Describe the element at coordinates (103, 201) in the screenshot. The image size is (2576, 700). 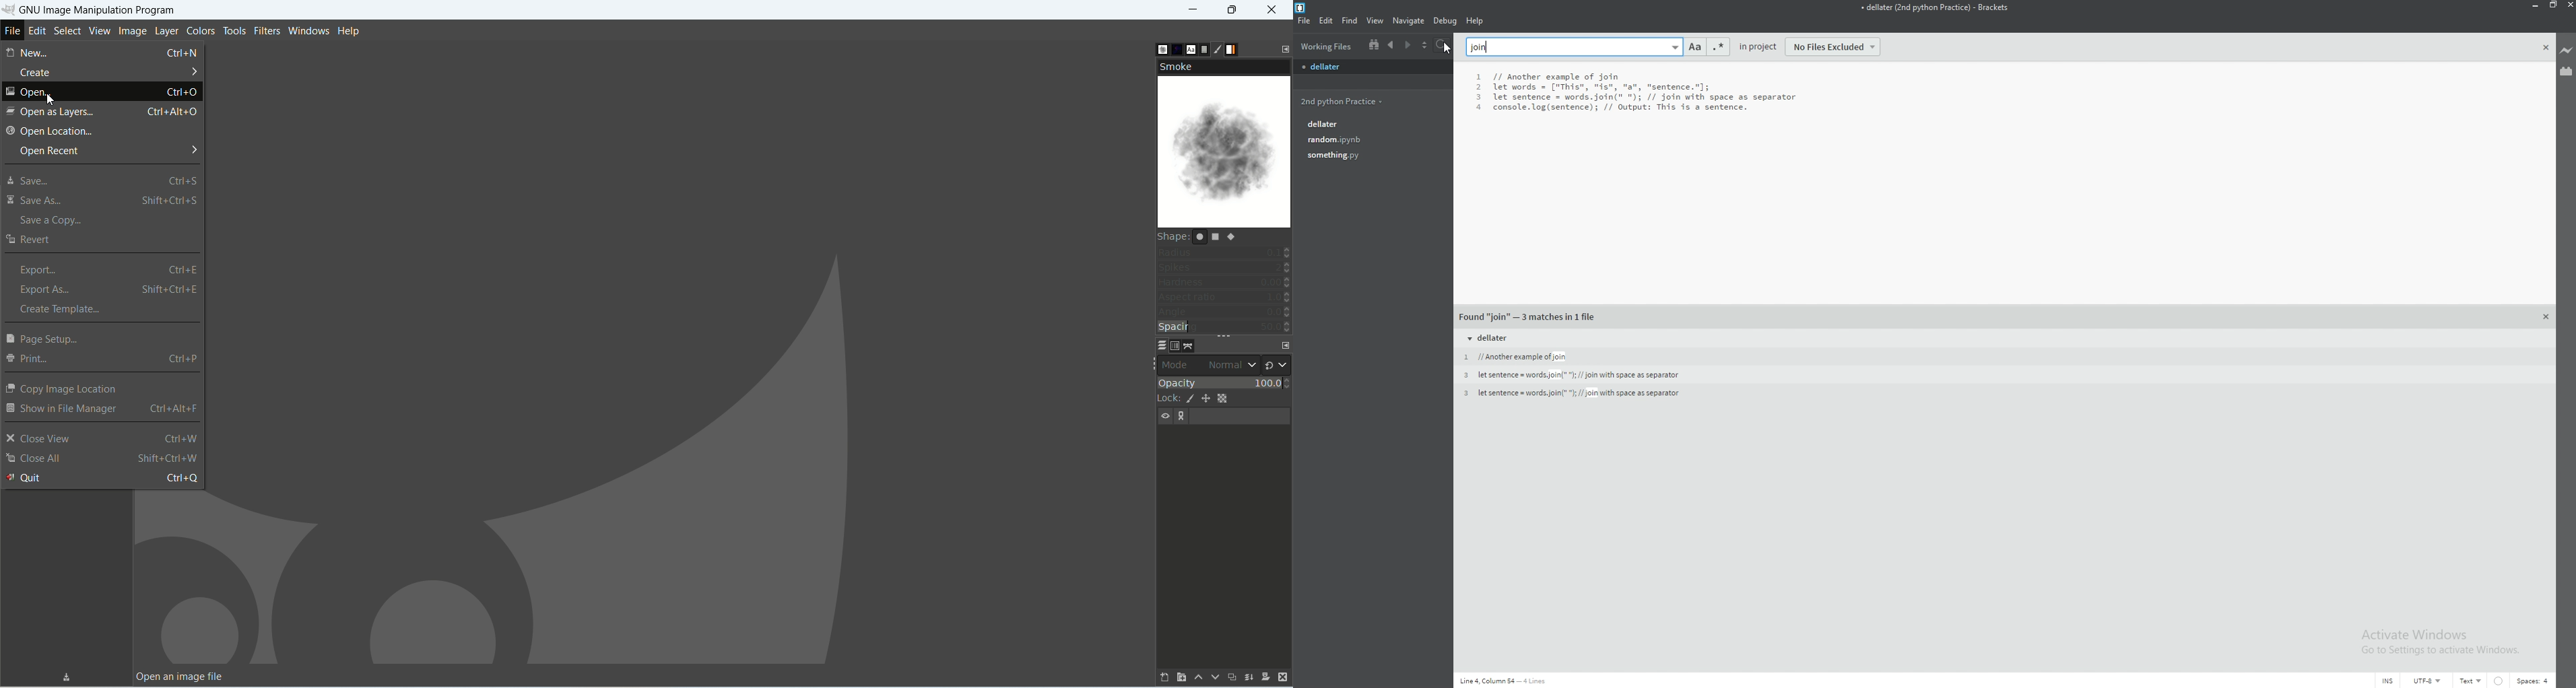
I see `save as` at that location.